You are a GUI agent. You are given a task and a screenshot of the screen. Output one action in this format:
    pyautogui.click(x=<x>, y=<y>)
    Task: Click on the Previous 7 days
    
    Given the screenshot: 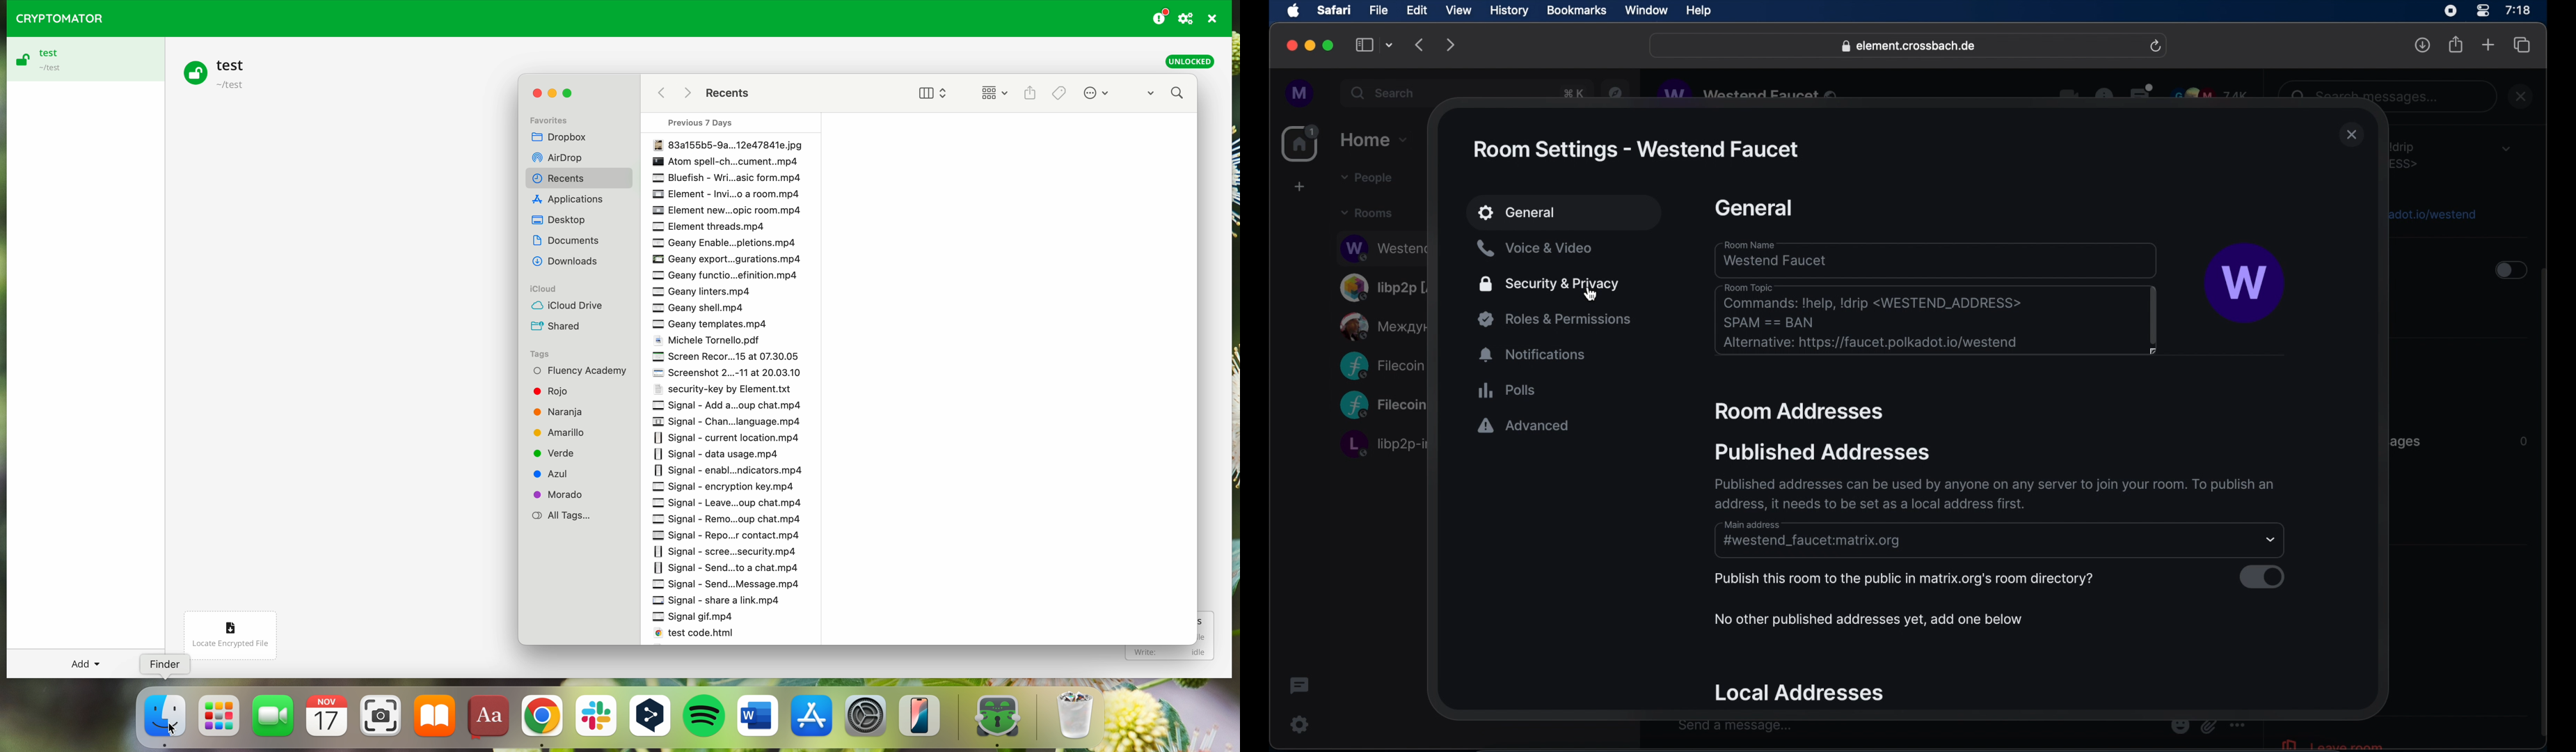 What is the action you would take?
    pyautogui.click(x=706, y=122)
    